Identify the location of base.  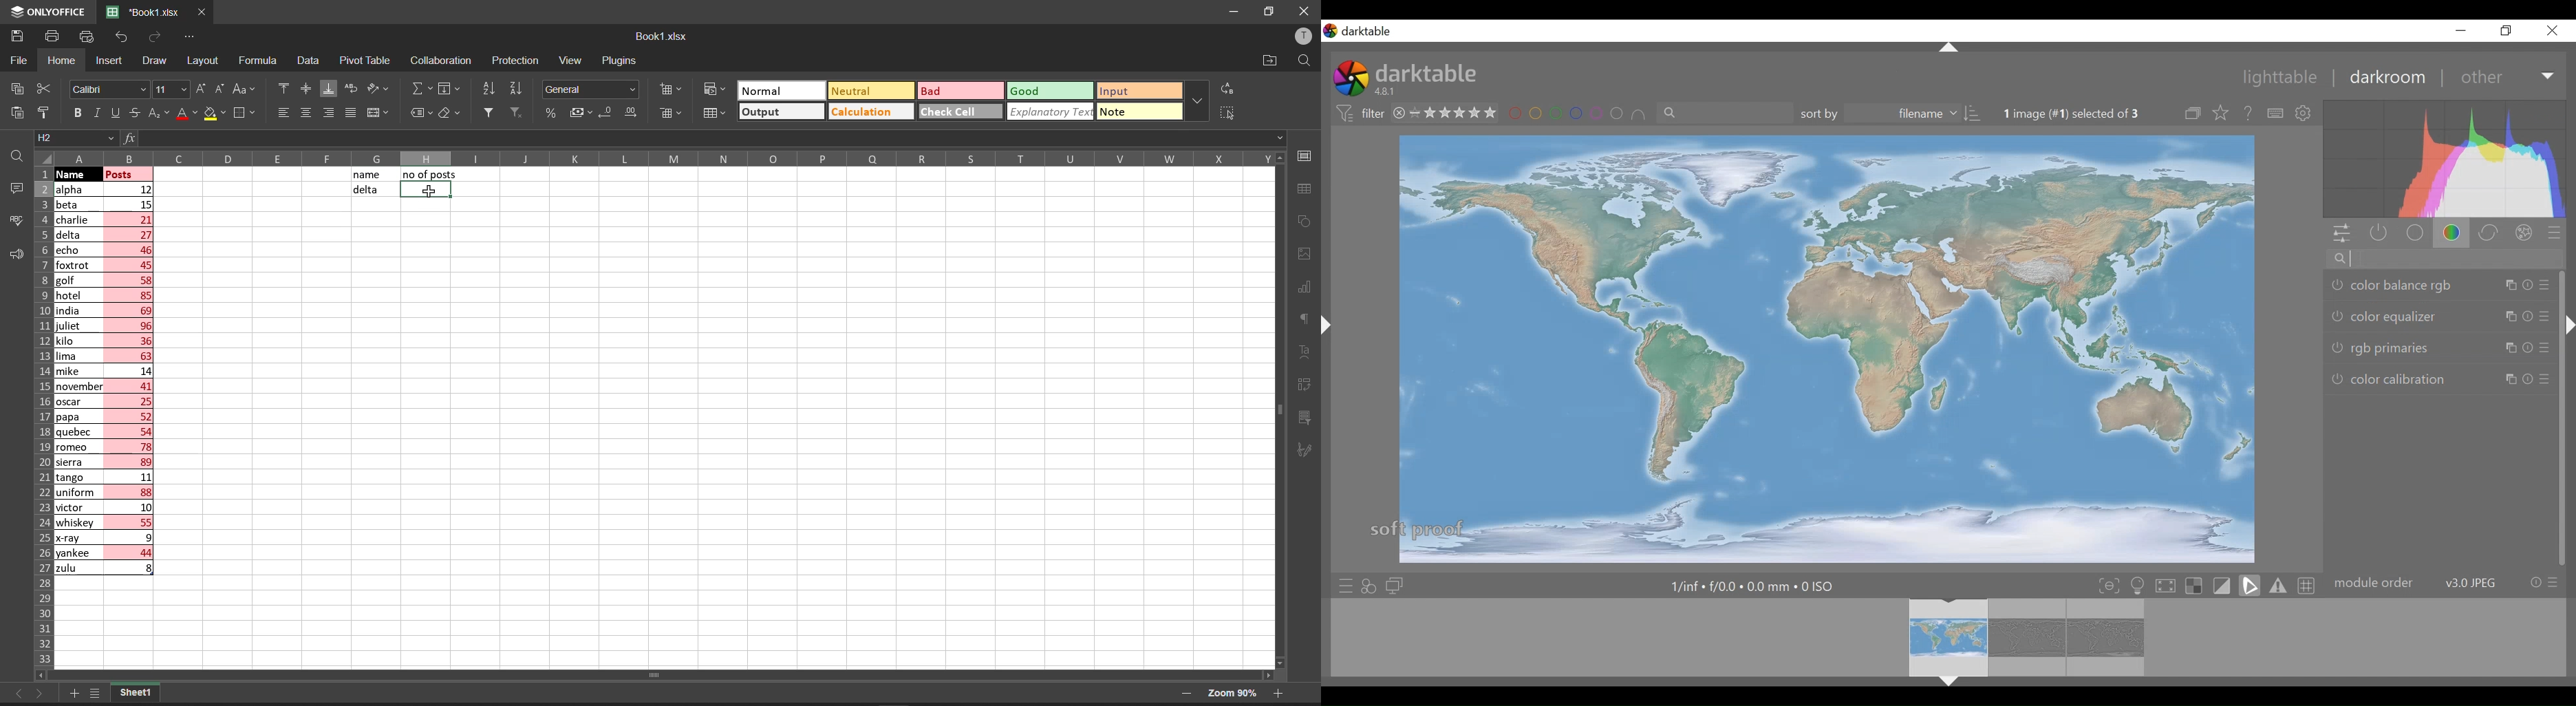
(2414, 233).